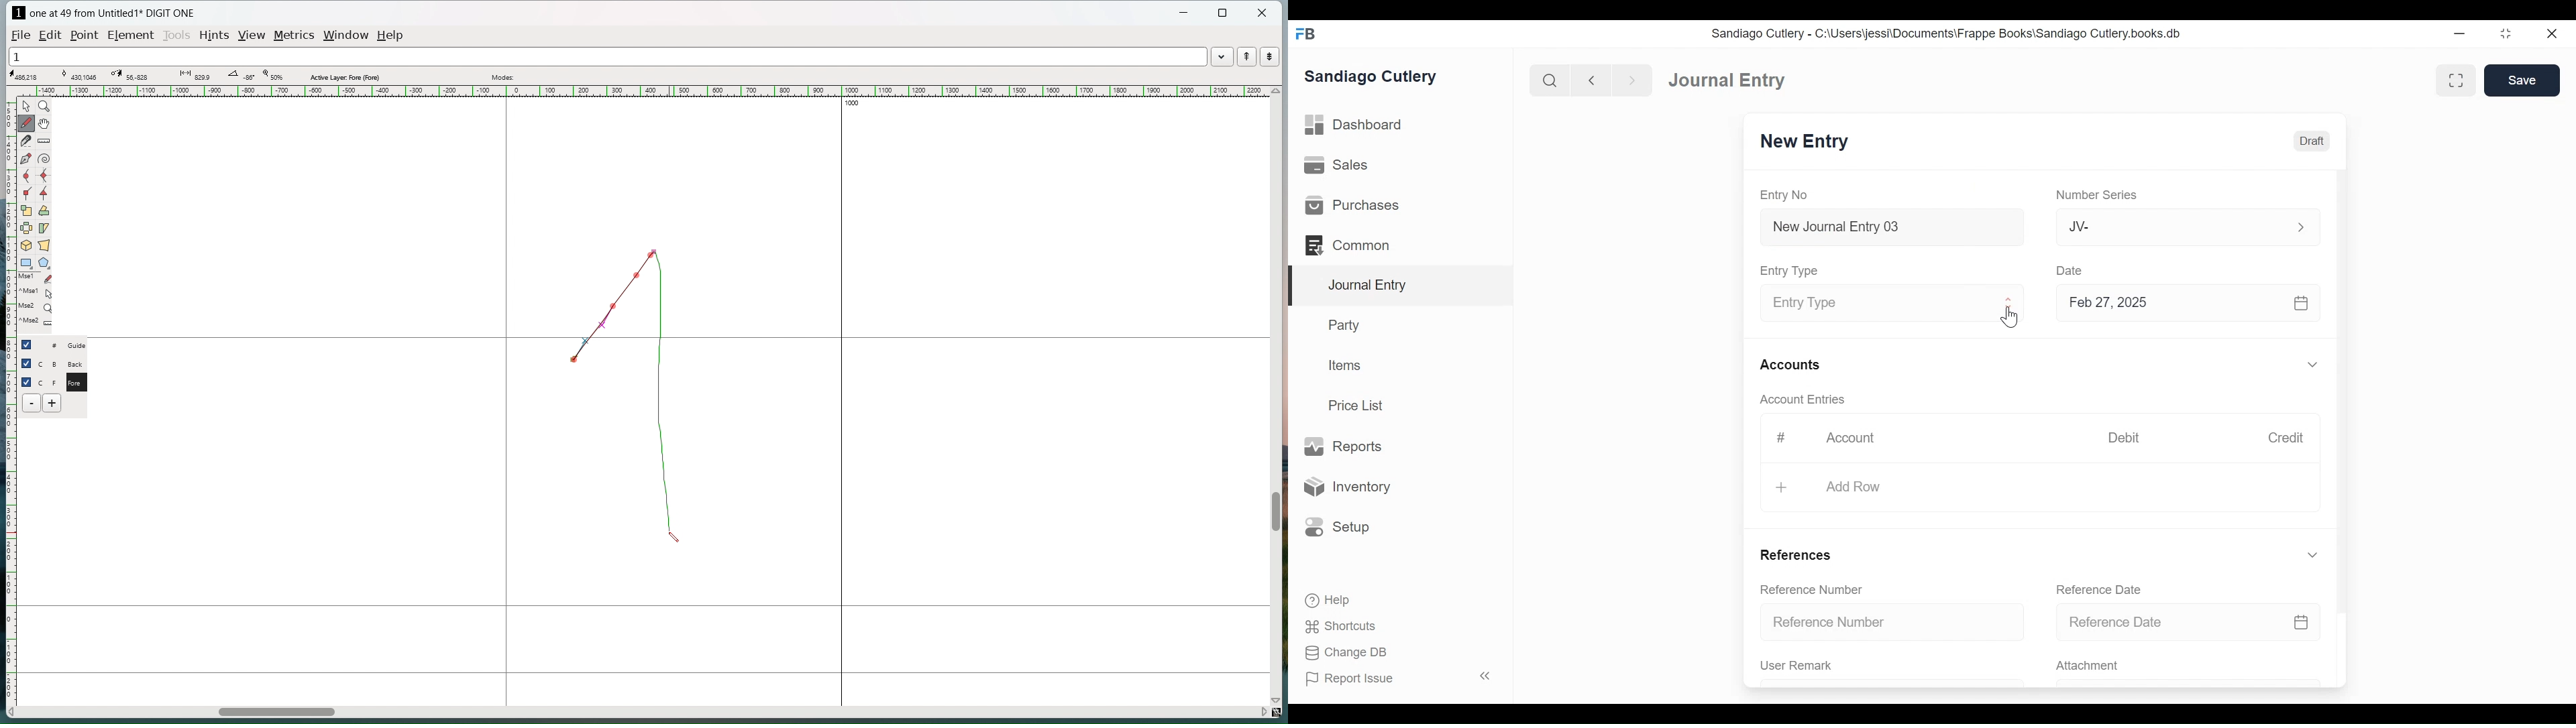 This screenshot has width=2576, height=728. Describe the element at coordinates (1947, 33) in the screenshot. I see `Sandiago Cutlery - C:\Users\jessi\Documents\Frappe Books\Sandiago Cutlery.books.db` at that location.